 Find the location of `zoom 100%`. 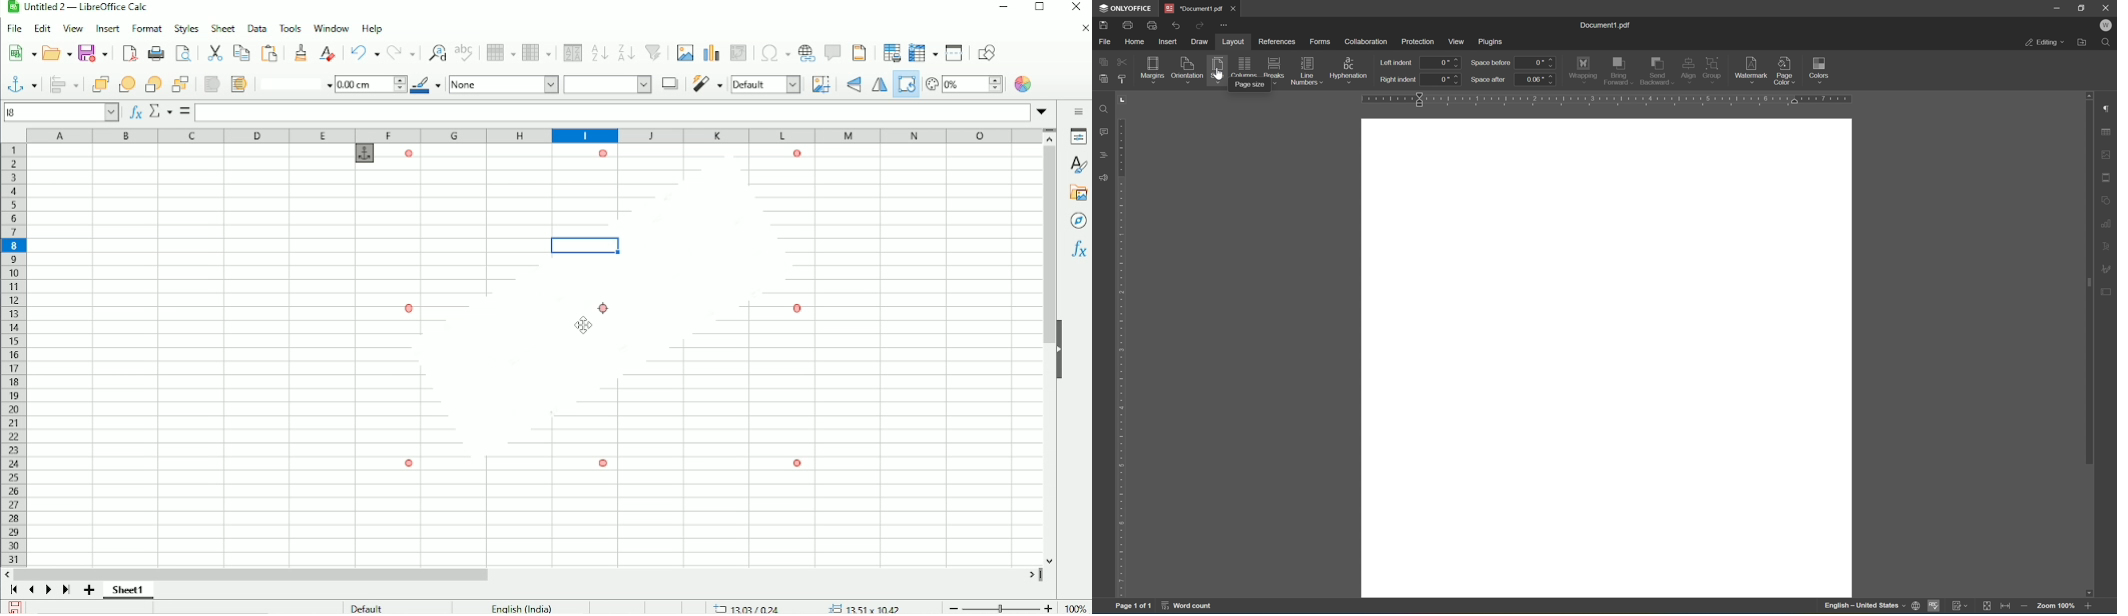

zoom 100% is located at coordinates (2054, 606).